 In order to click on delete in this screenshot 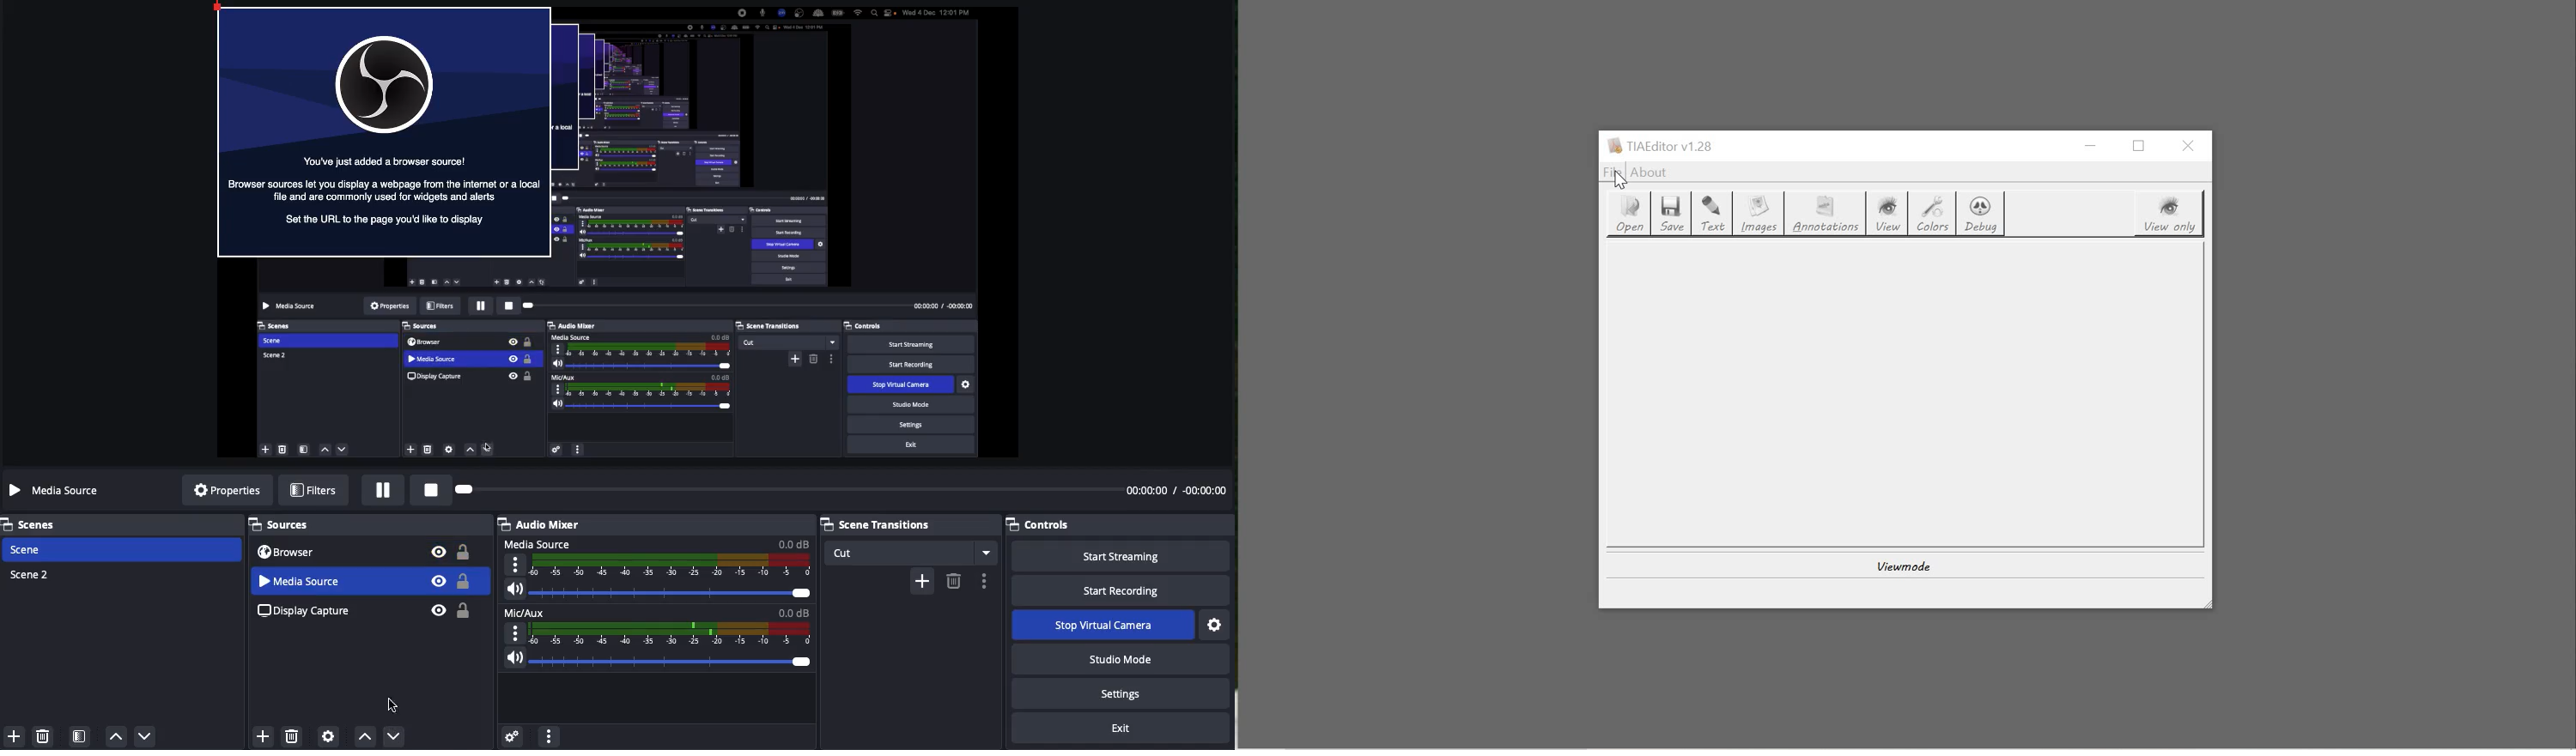, I will do `click(44, 736)`.